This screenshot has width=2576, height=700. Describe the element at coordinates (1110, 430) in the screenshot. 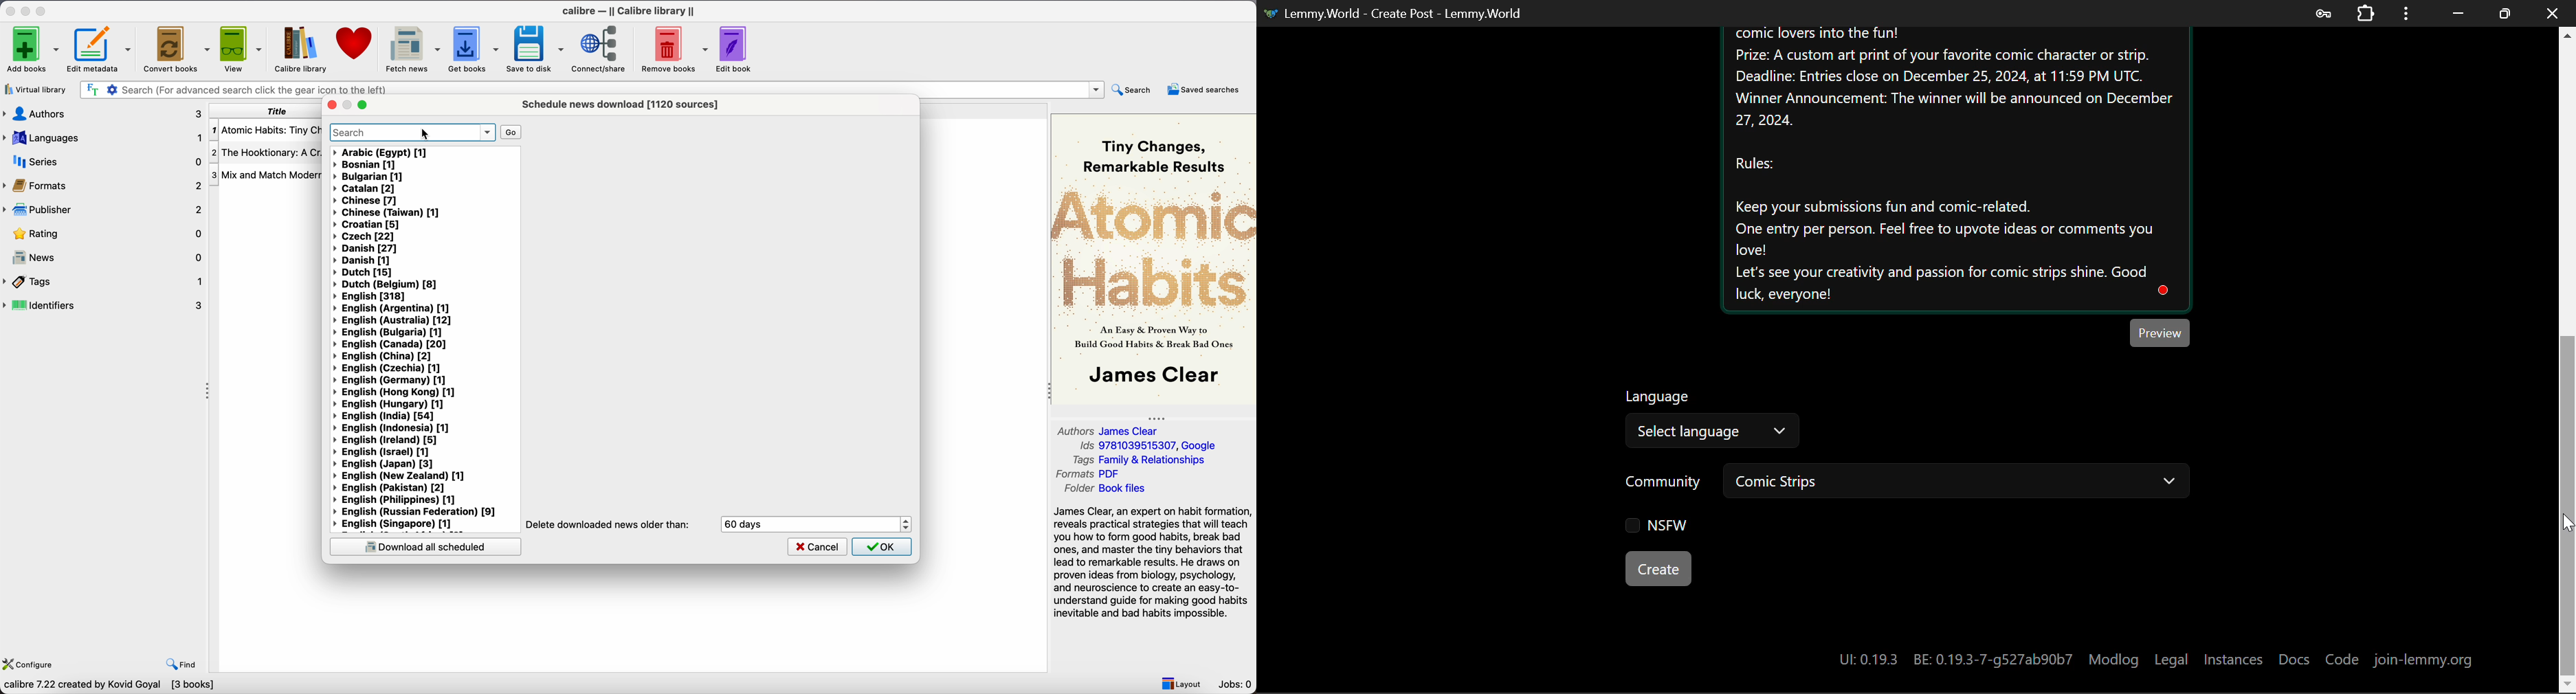

I see `Authors James Clear` at that location.